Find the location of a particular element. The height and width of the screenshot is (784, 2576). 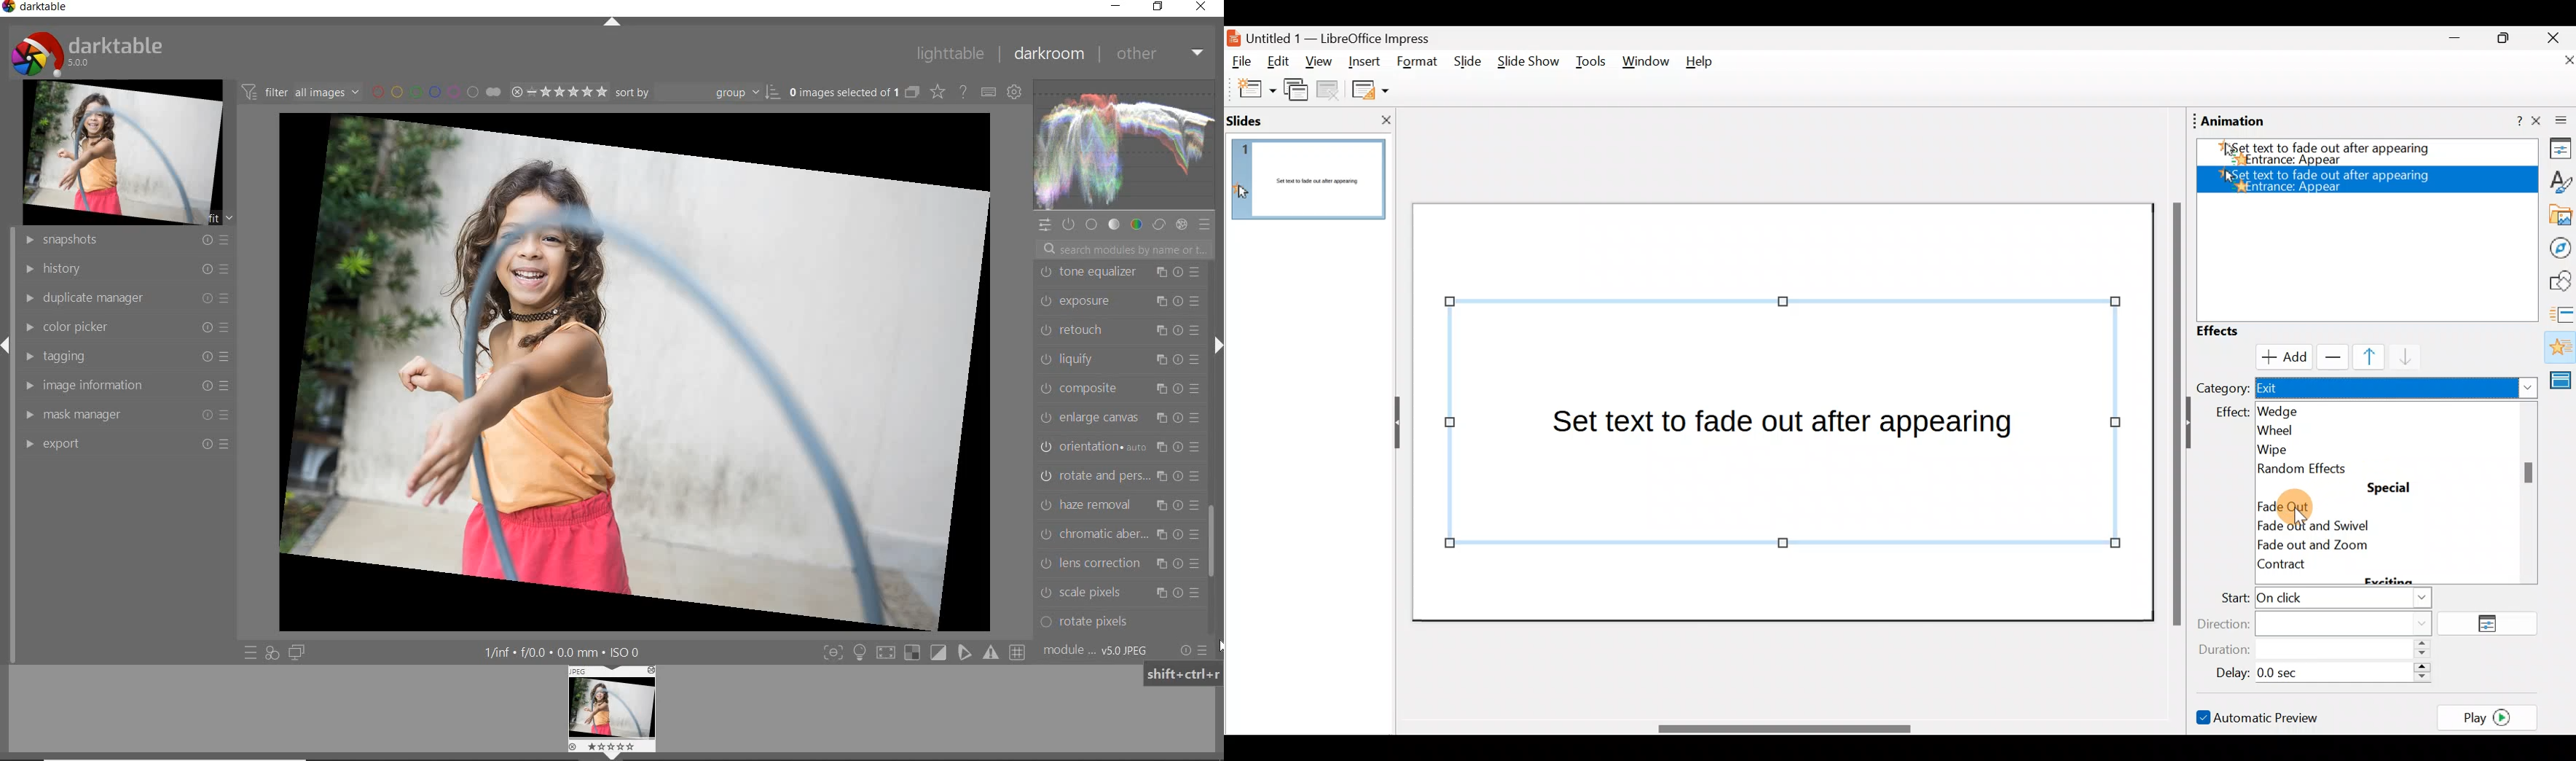

color is located at coordinates (1137, 226).